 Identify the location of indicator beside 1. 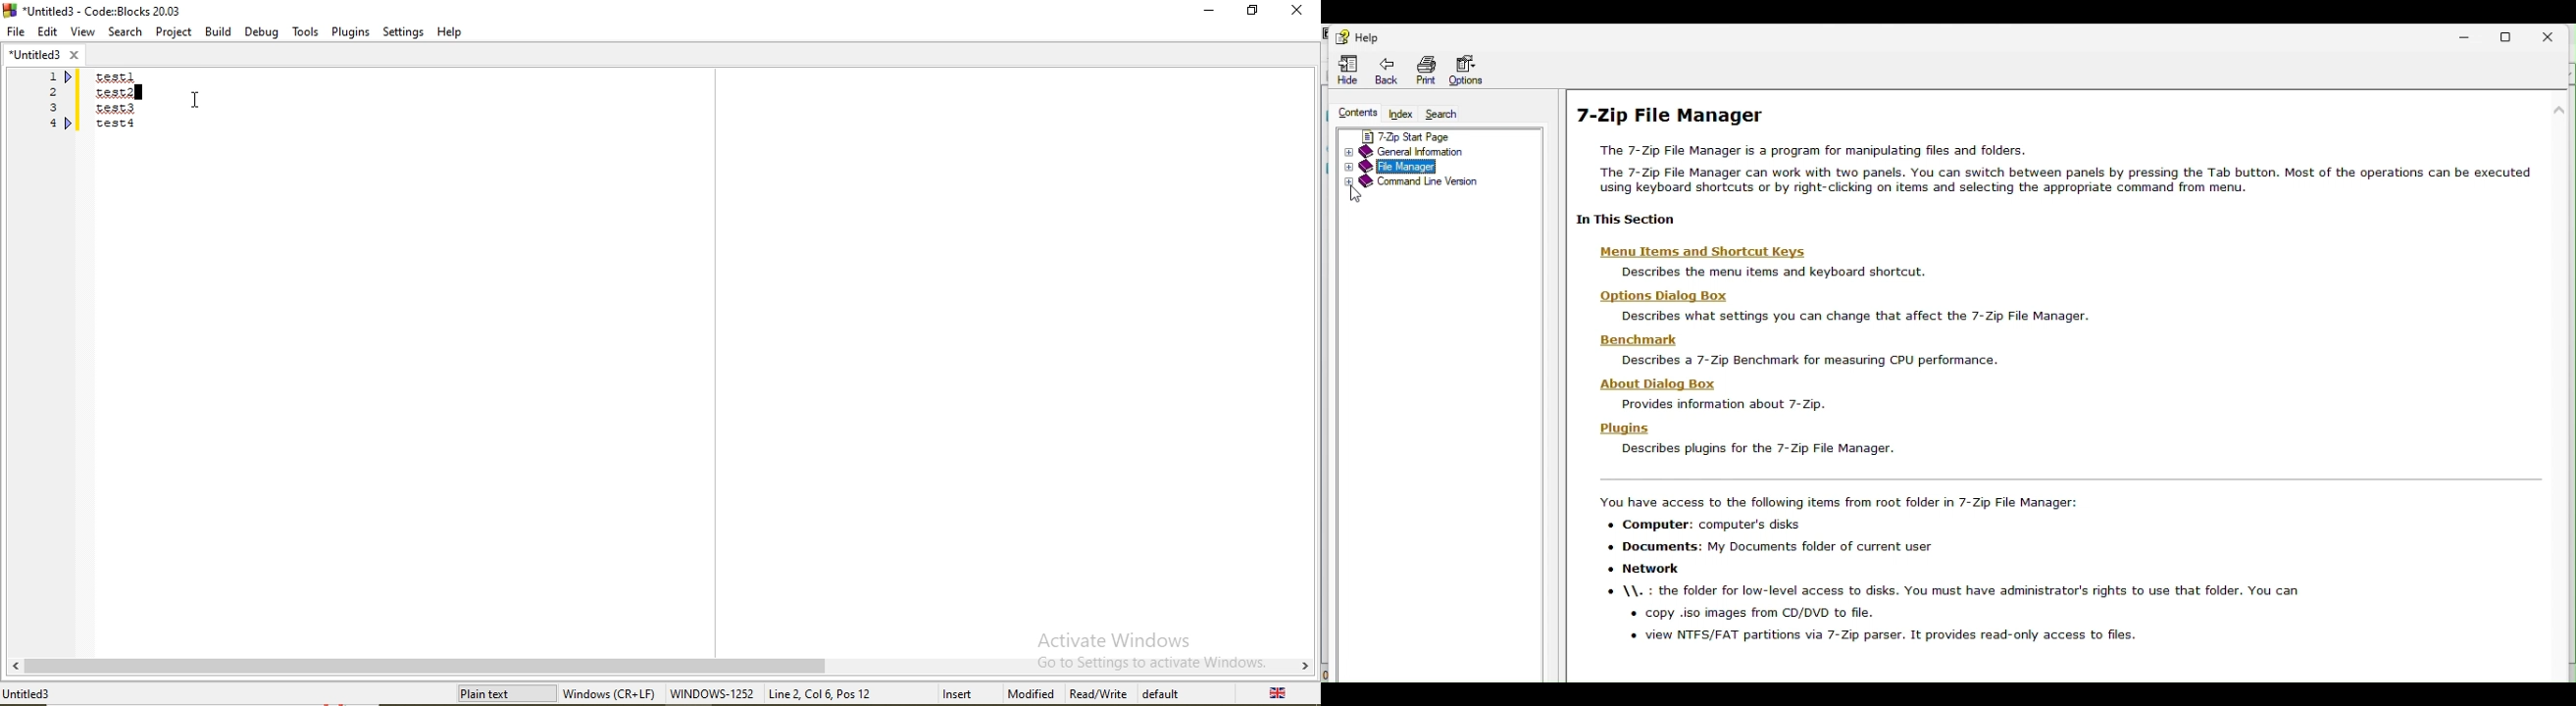
(71, 77).